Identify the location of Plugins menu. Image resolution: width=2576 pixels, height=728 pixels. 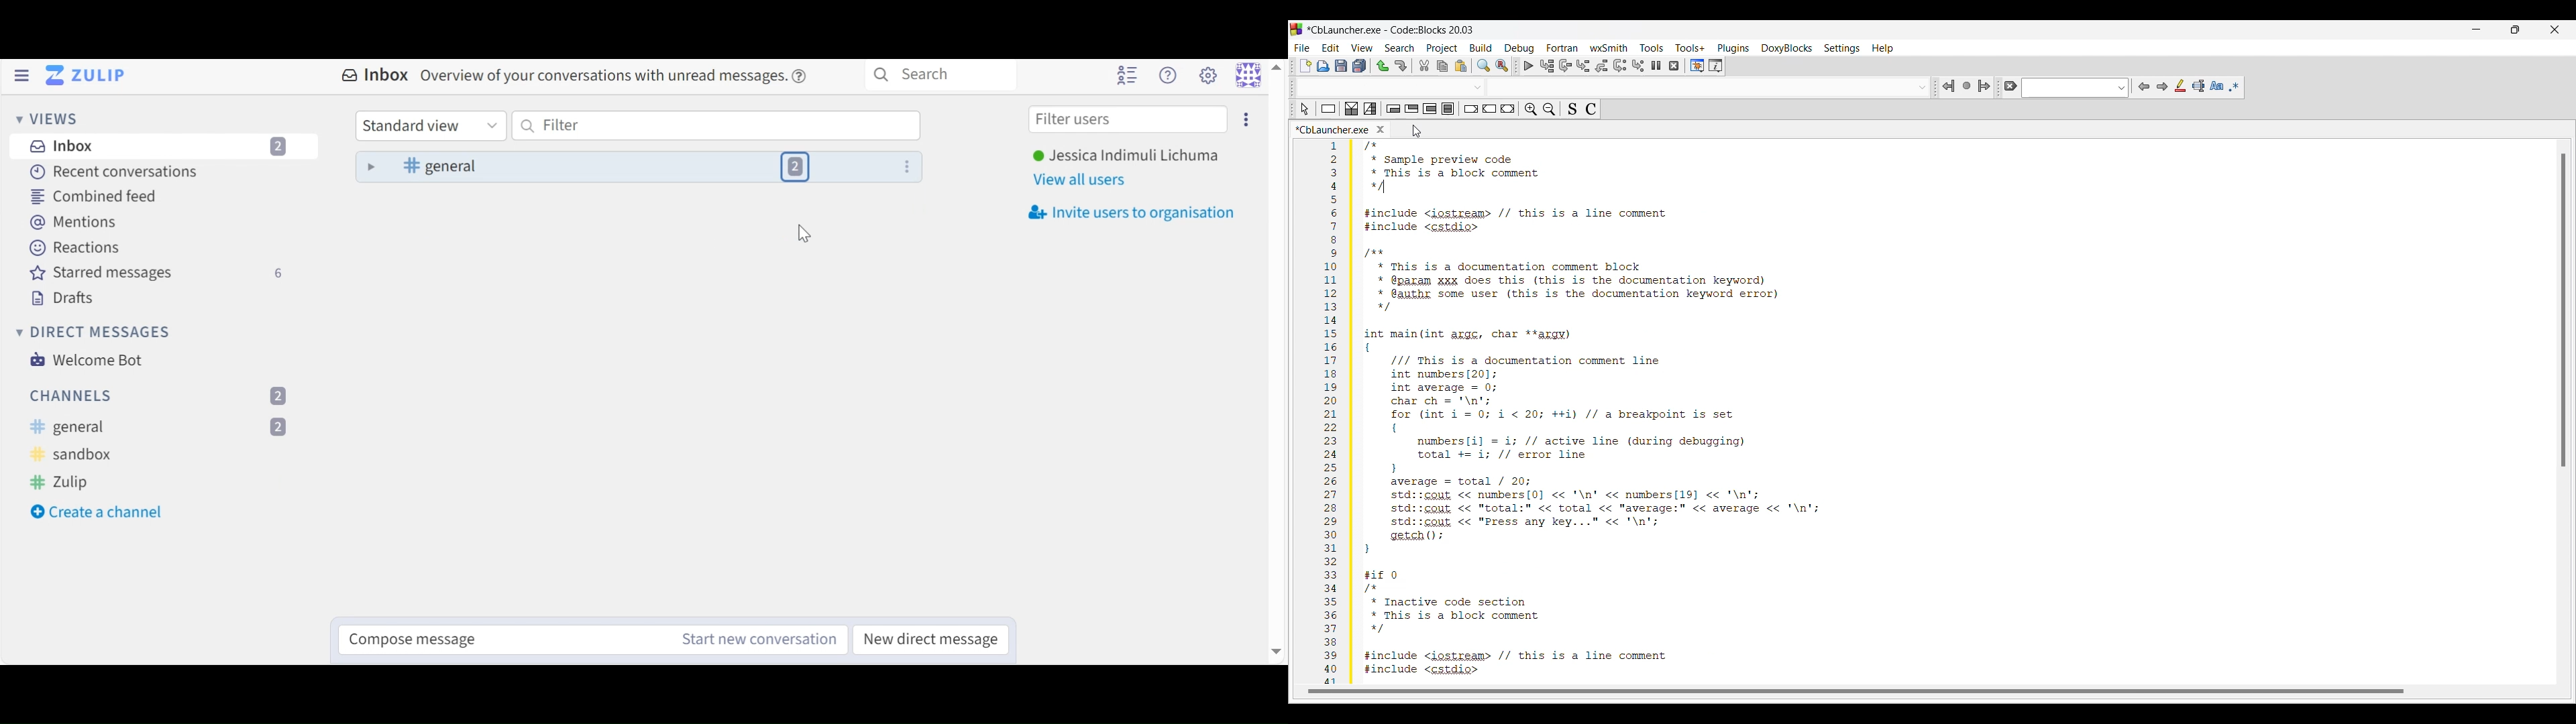
(1733, 48).